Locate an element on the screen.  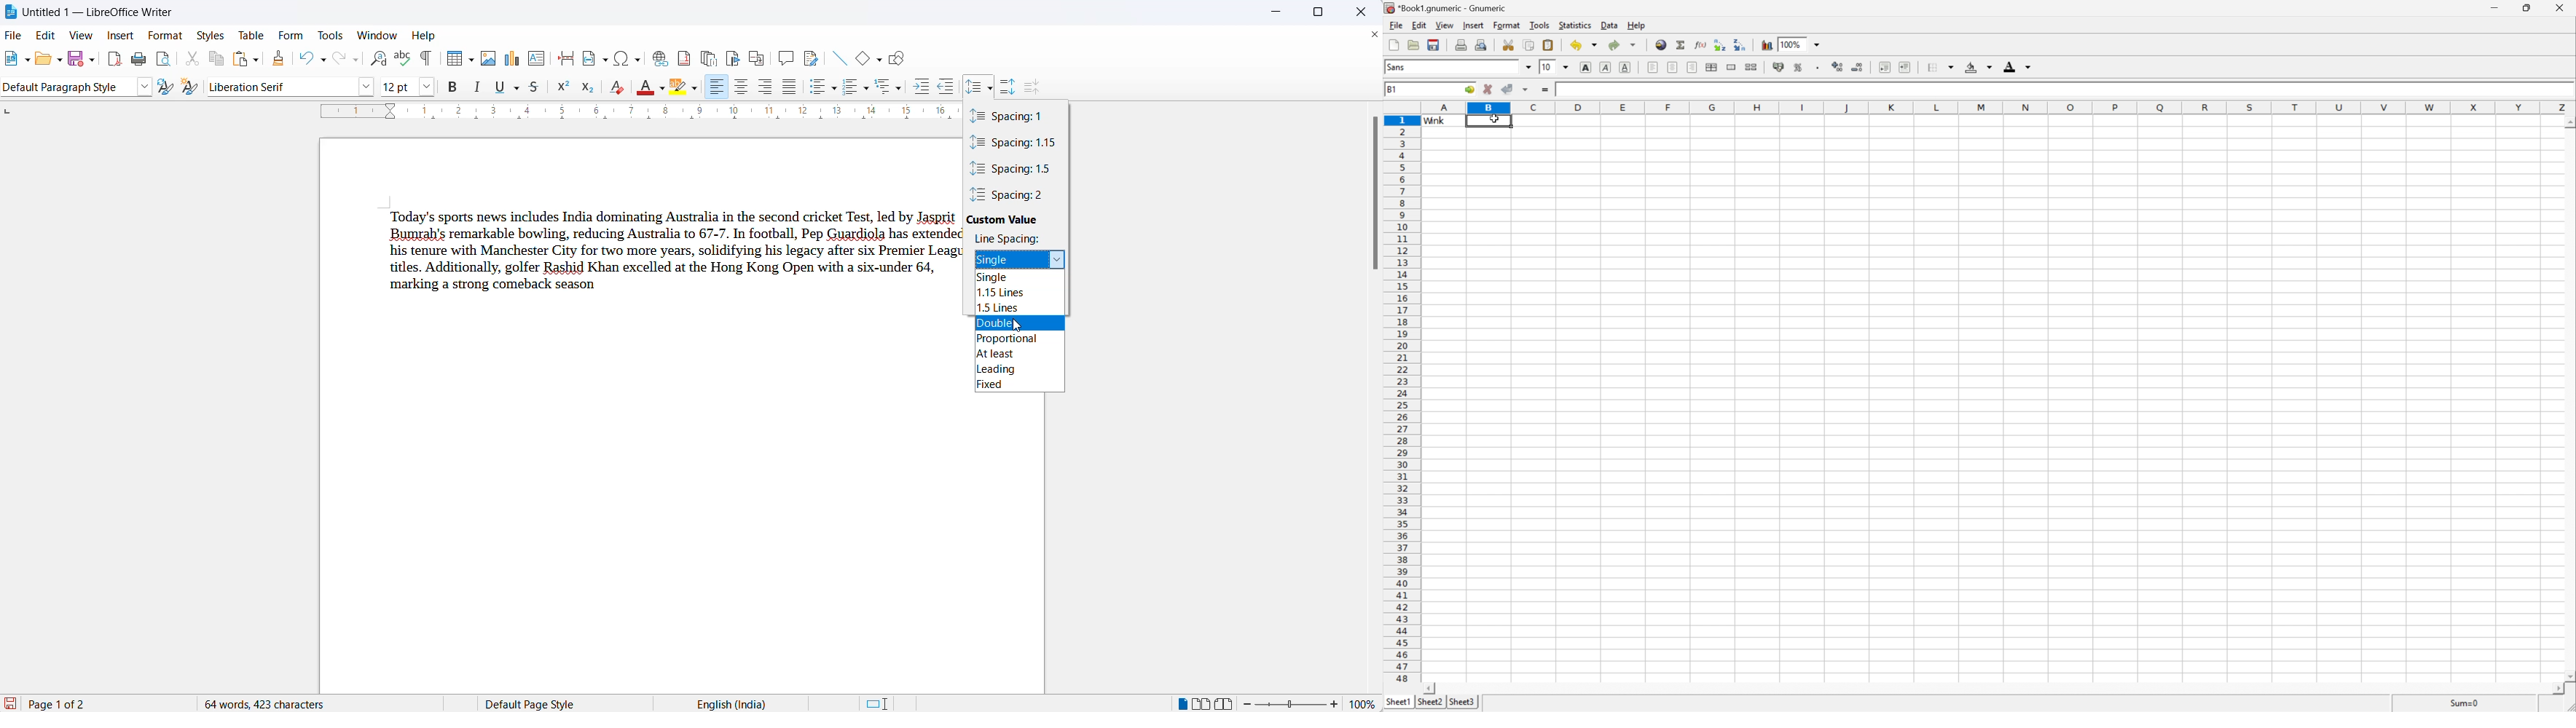
paste is located at coordinates (1549, 45).